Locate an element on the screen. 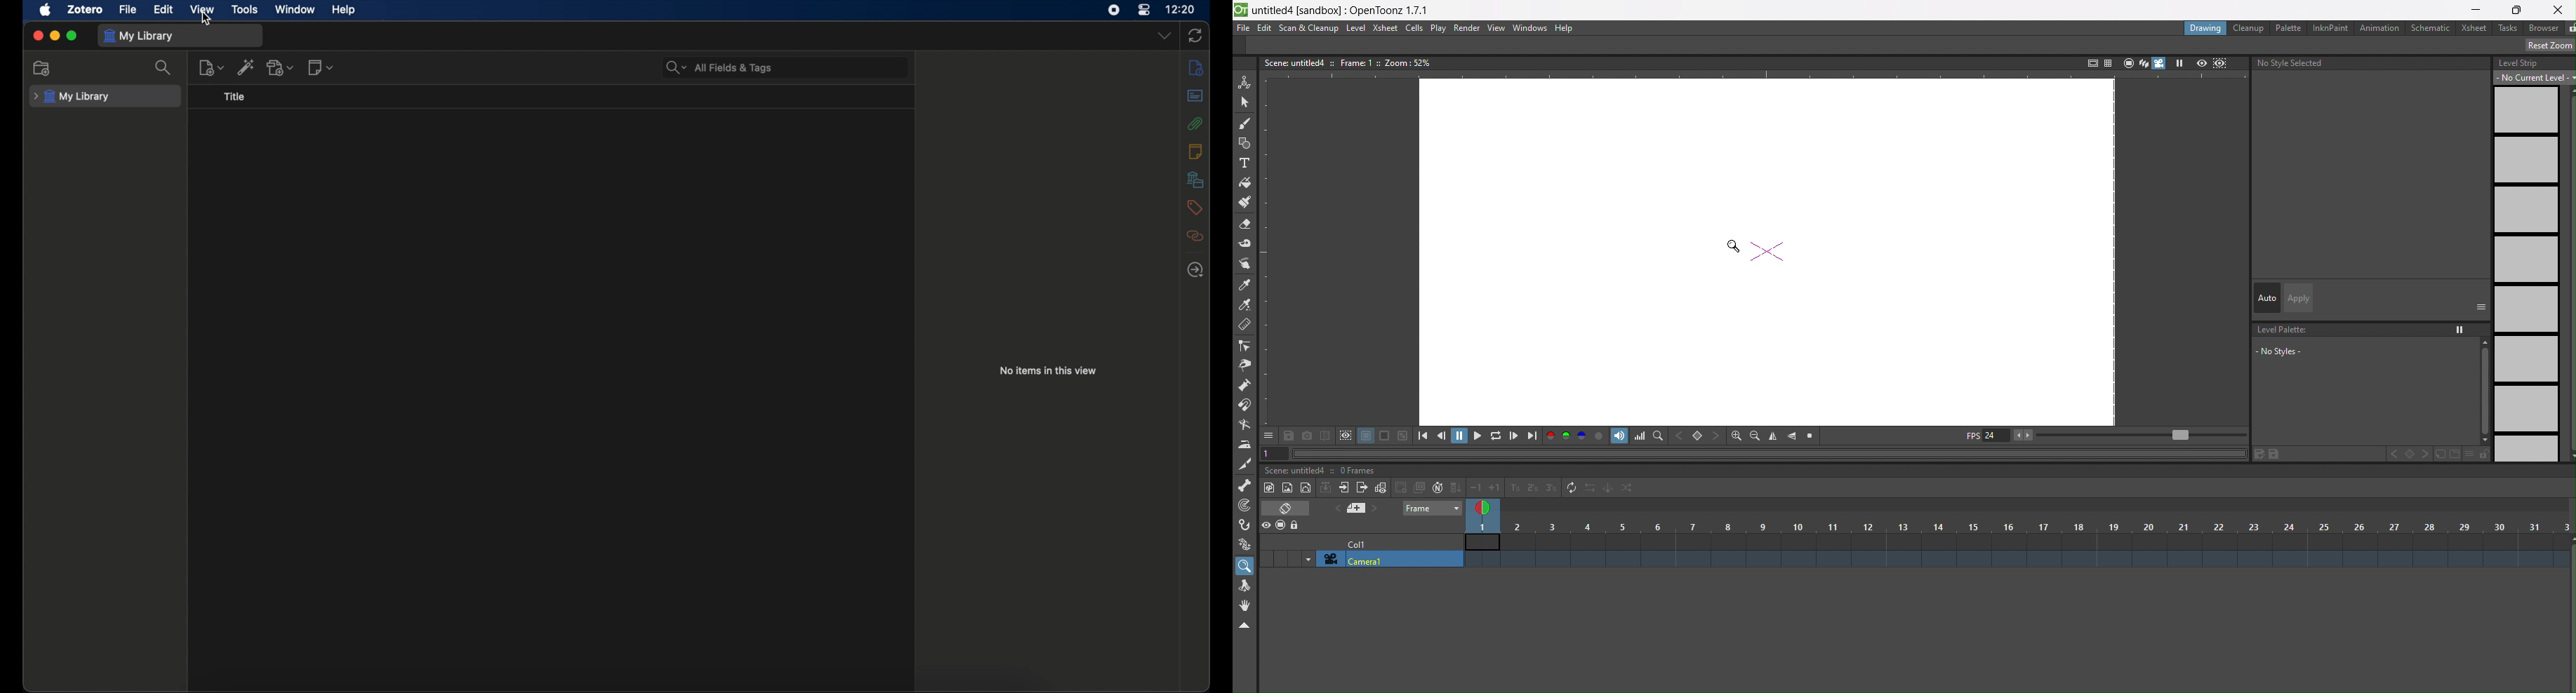 The width and height of the screenshot is (2576, 700). magnifier tool is located at coordinates (1246, 565).